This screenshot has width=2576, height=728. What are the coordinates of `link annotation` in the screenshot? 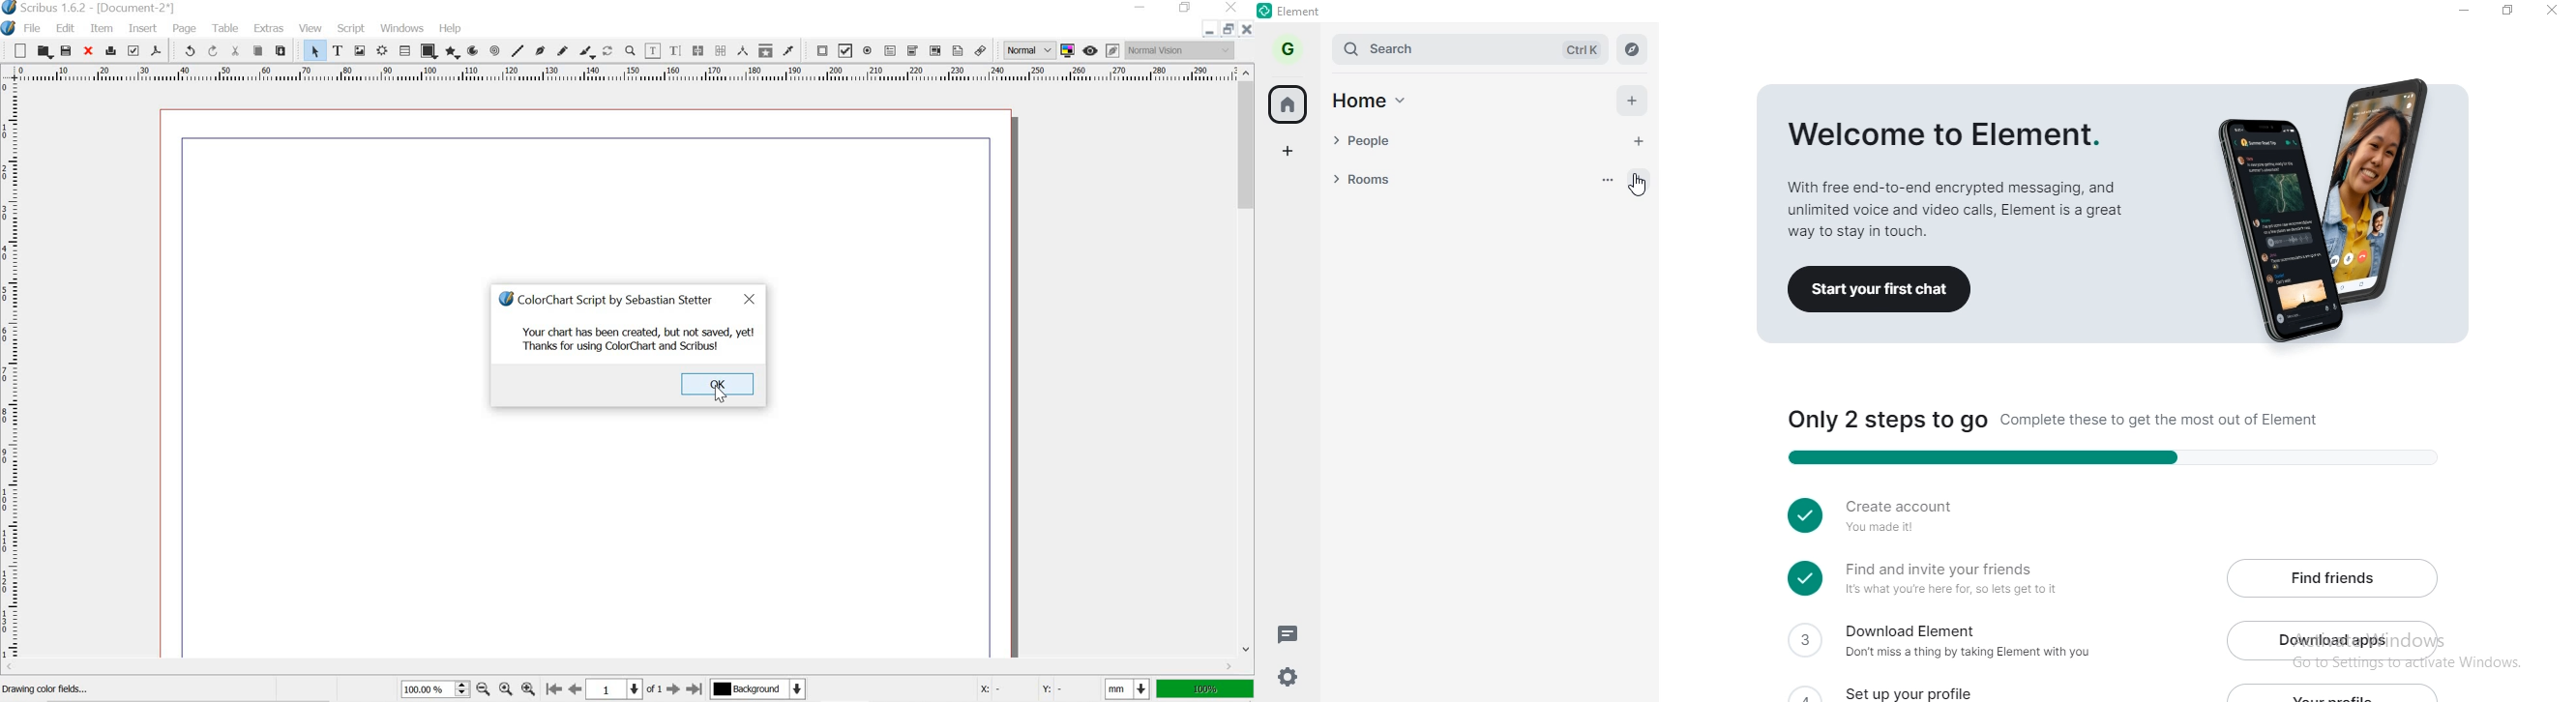 It's located at (983, 51).